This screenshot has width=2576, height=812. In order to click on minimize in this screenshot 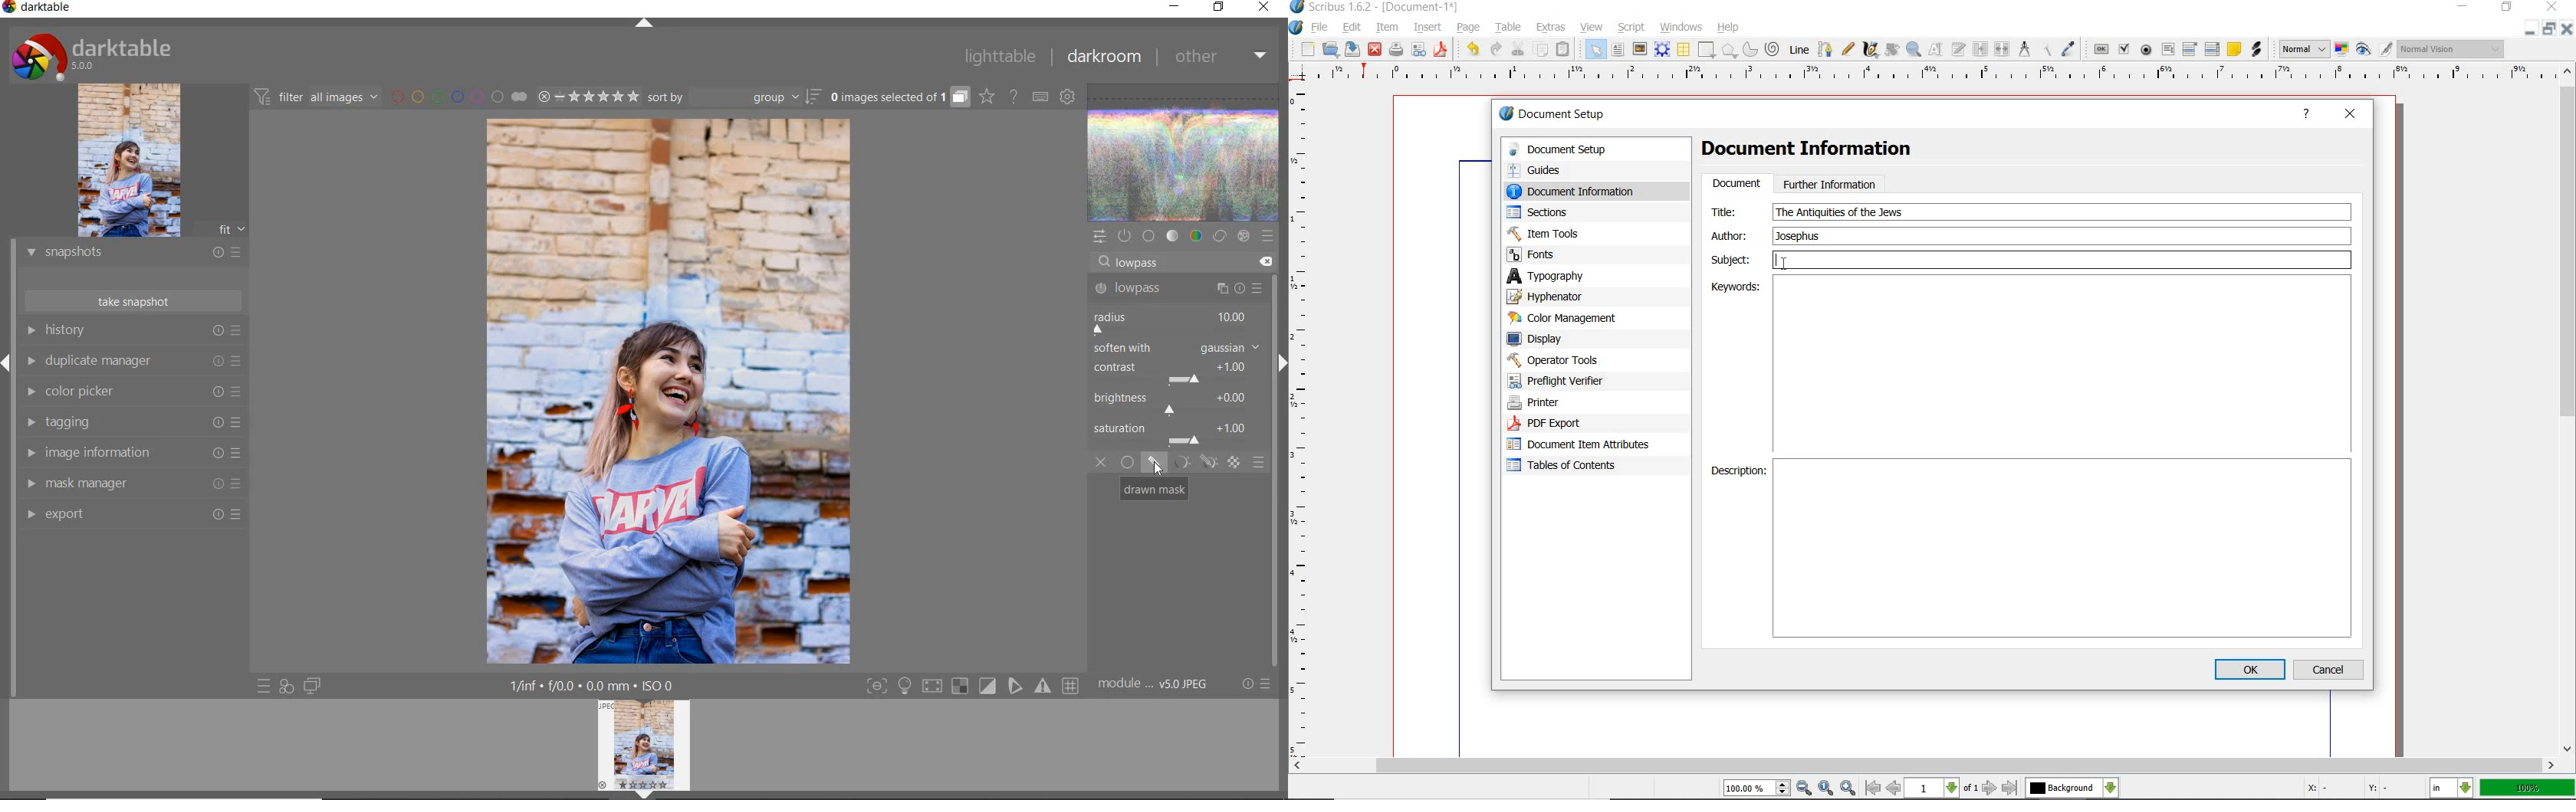, I will do `click(1175, 8)`.